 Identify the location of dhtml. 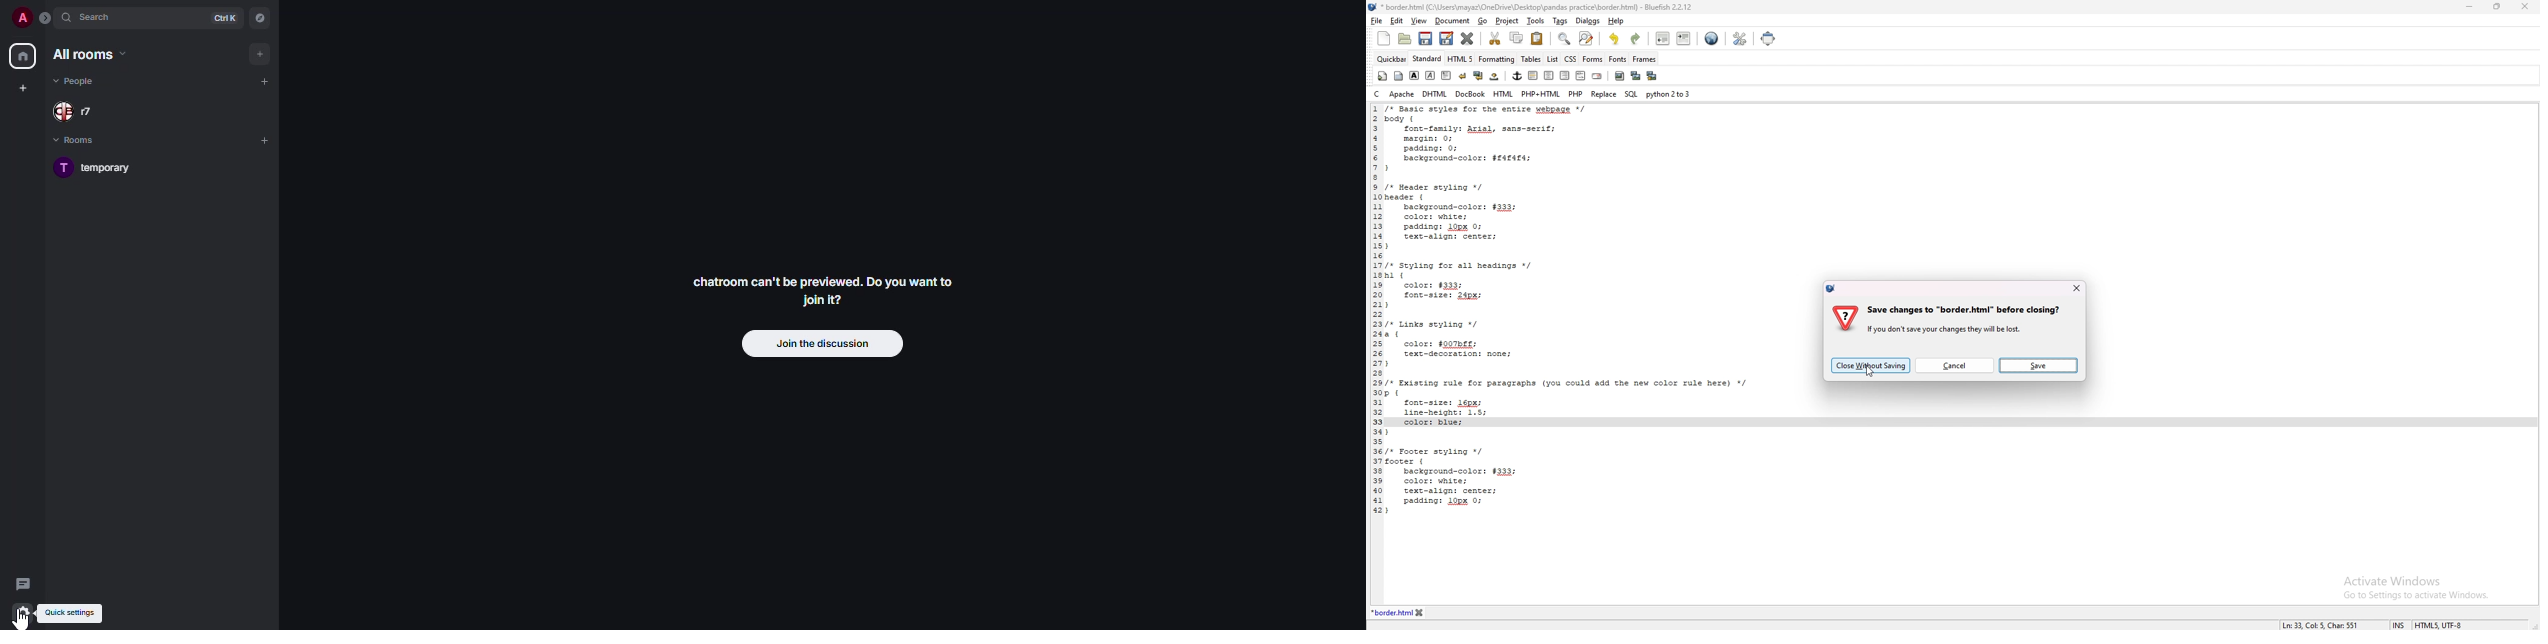
(1435, 94).